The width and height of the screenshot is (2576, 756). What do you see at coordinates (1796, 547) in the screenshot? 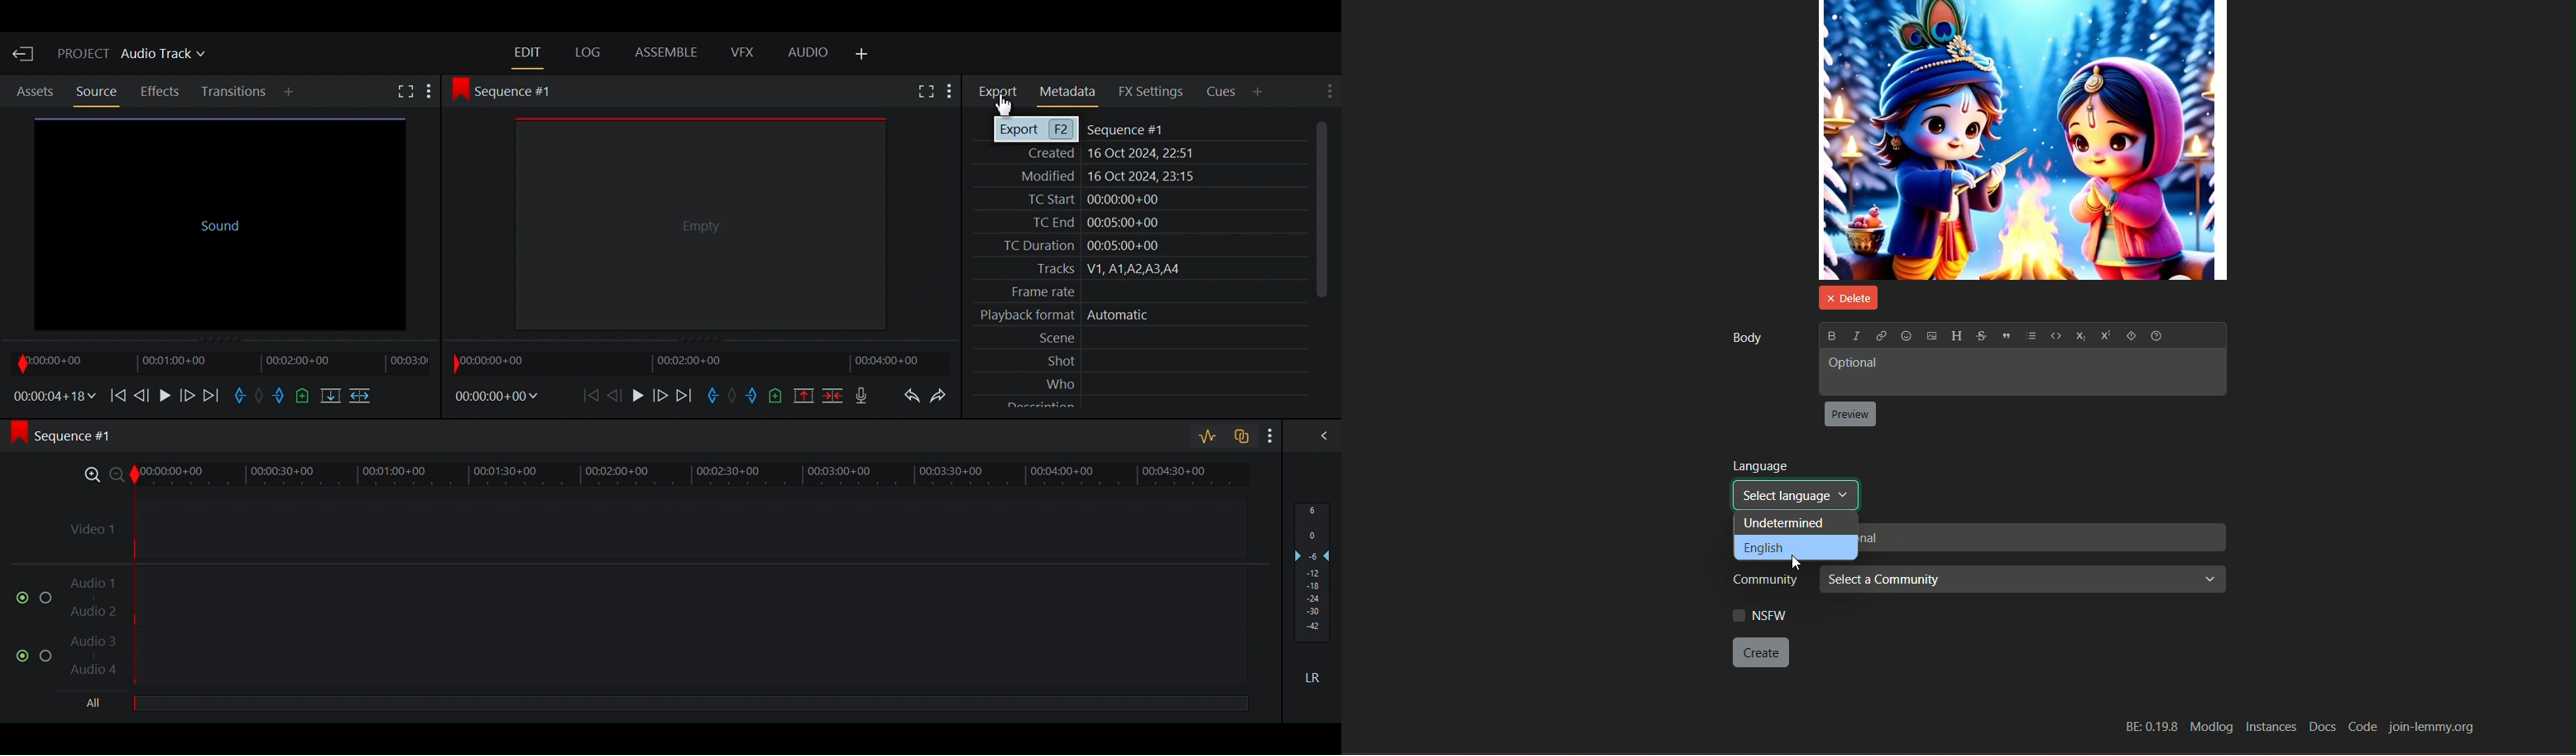
I see `English` at bounding box center [1796, 547].